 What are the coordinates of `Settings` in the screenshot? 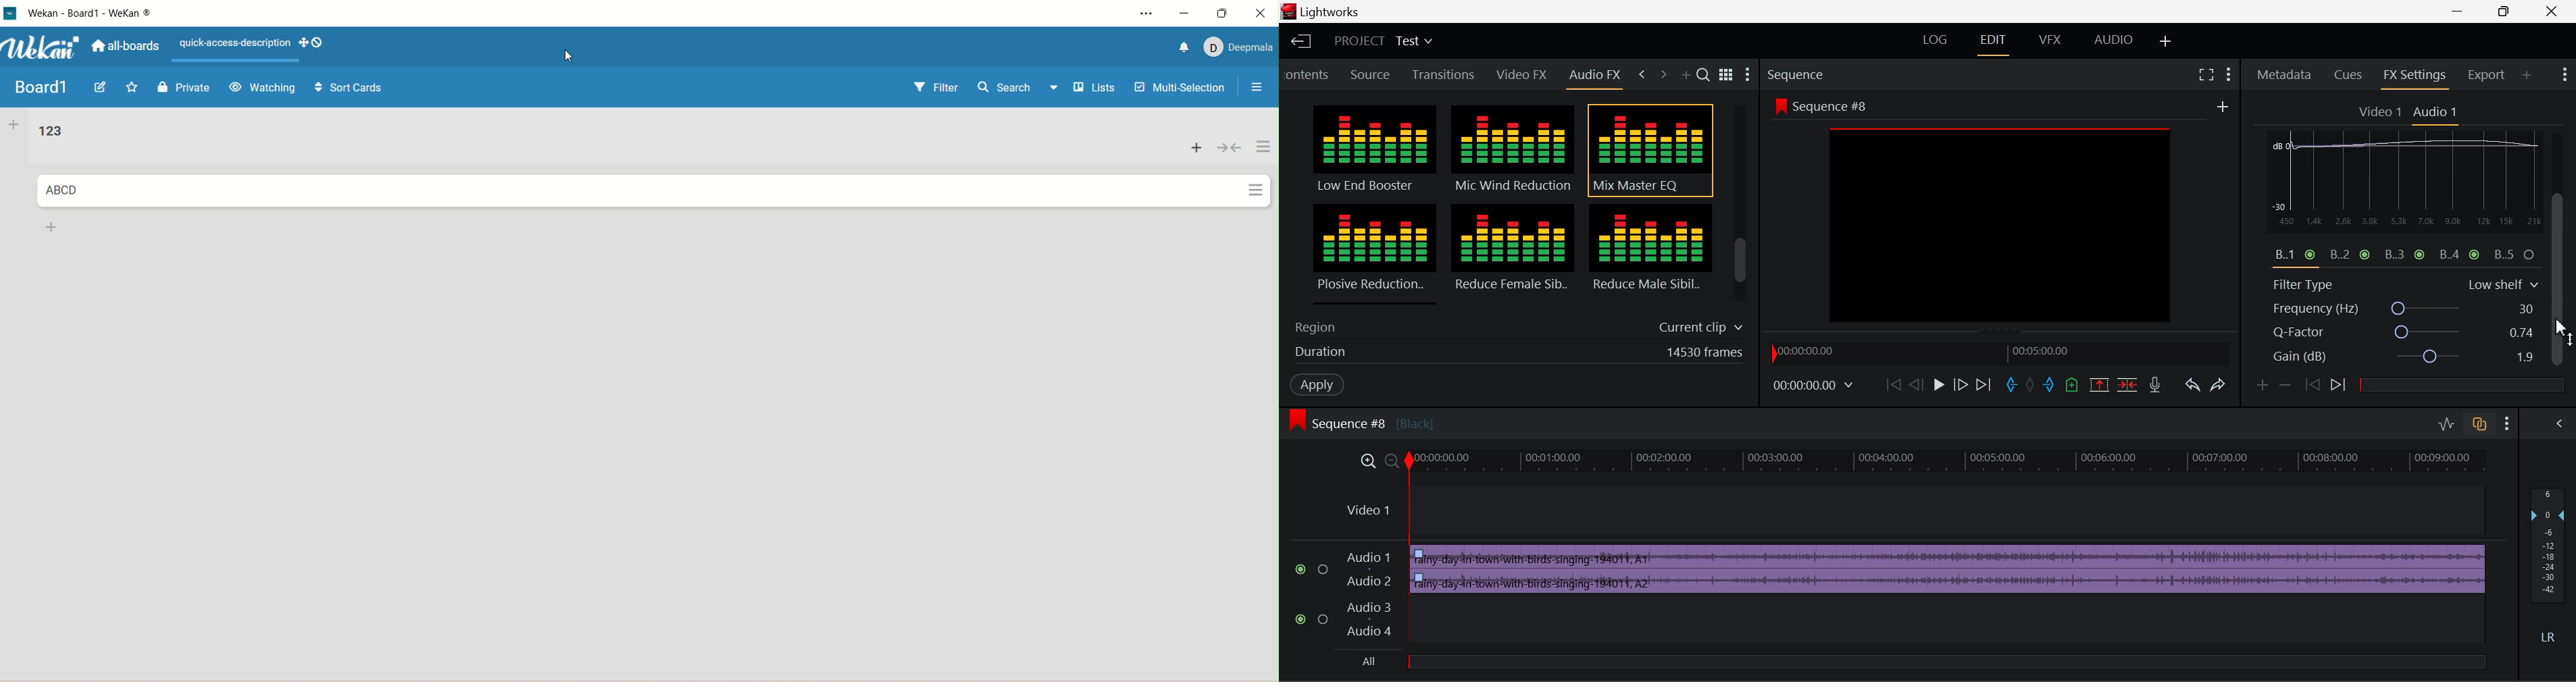 It's located at (1748, 76).